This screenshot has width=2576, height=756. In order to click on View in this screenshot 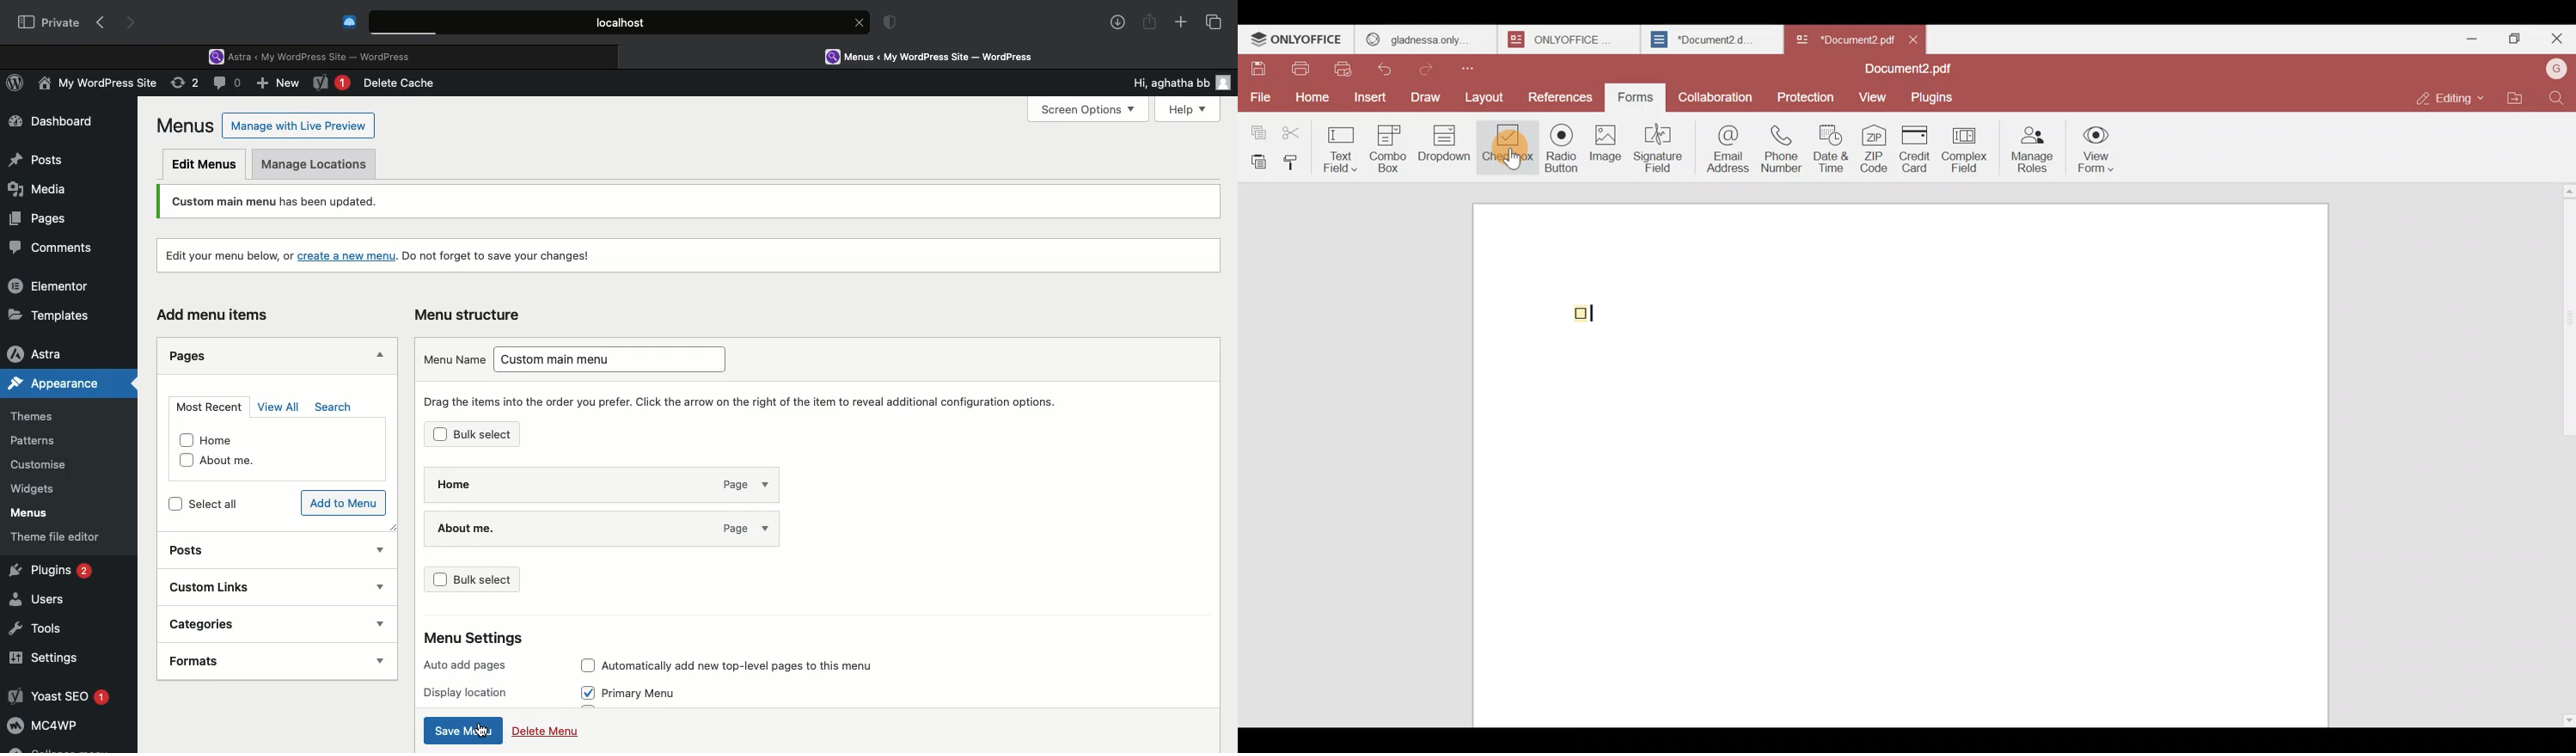, I will do `click(1875, 97)`.